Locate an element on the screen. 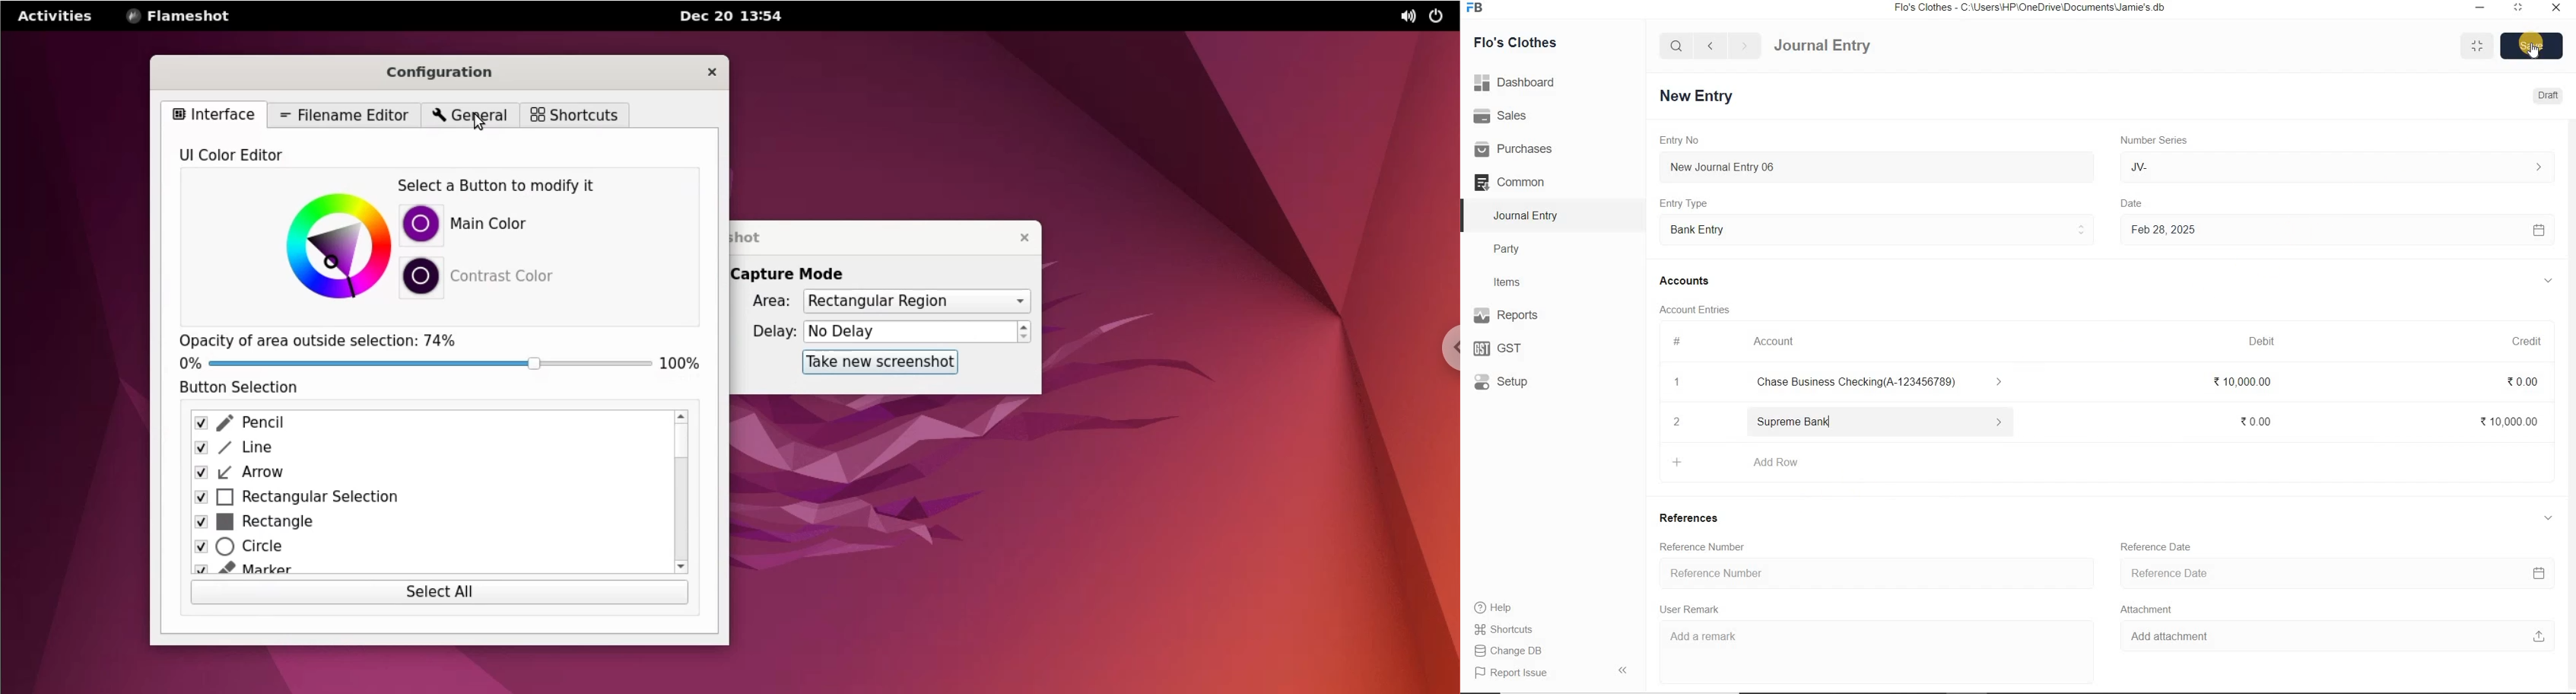  Entry No is located at coordinates (1682, 140).